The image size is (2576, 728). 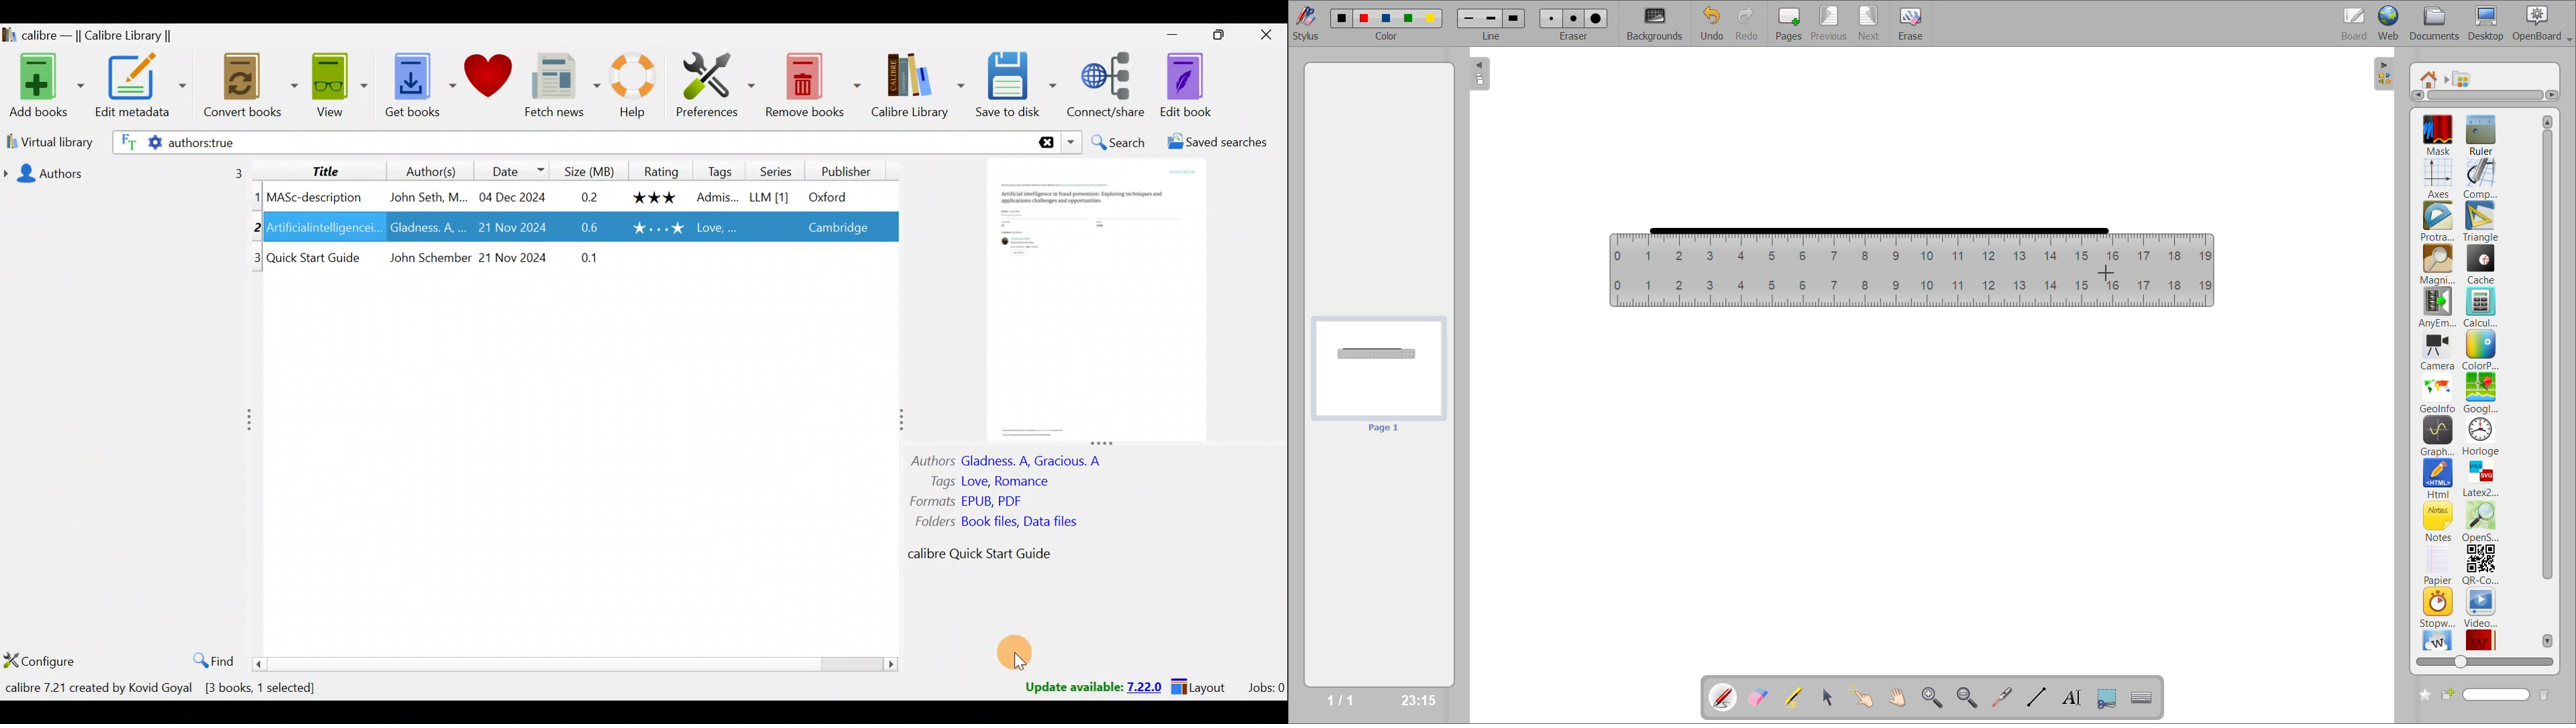 I want to click on 23:15, so click(x=1417, y=699).